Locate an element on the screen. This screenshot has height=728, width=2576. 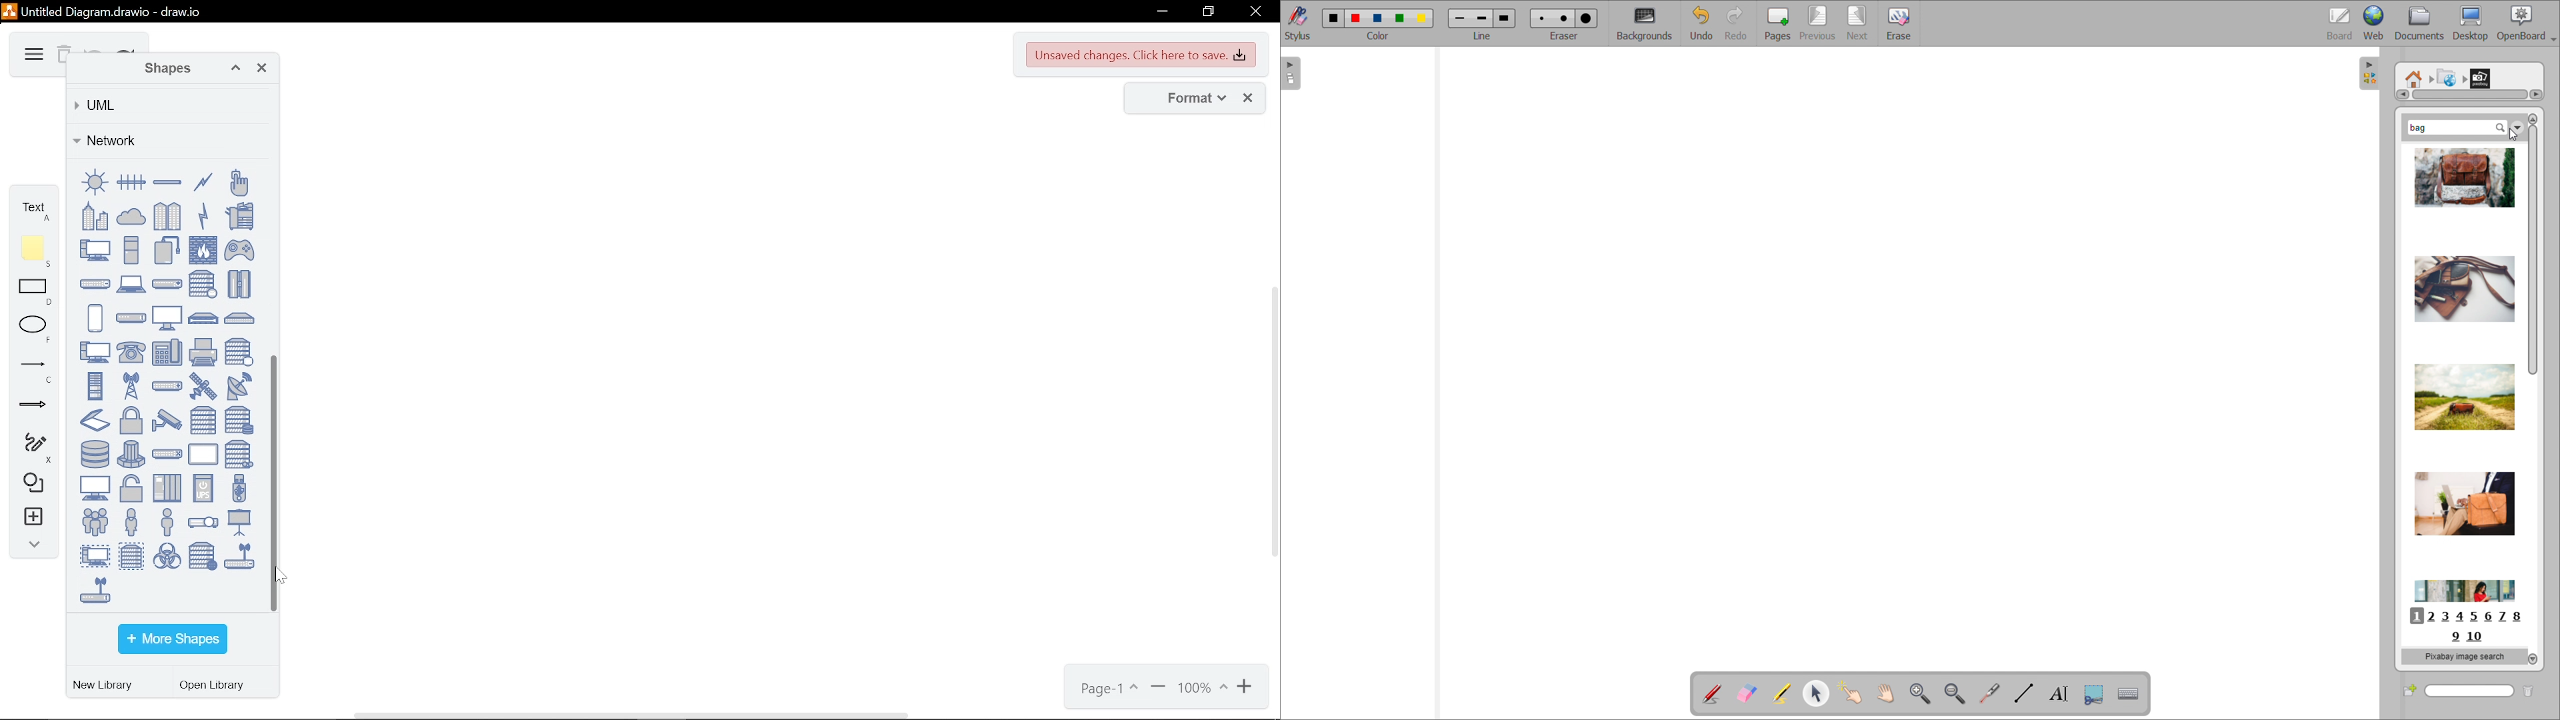
search result 1 is located at coordinates (2464, 181).